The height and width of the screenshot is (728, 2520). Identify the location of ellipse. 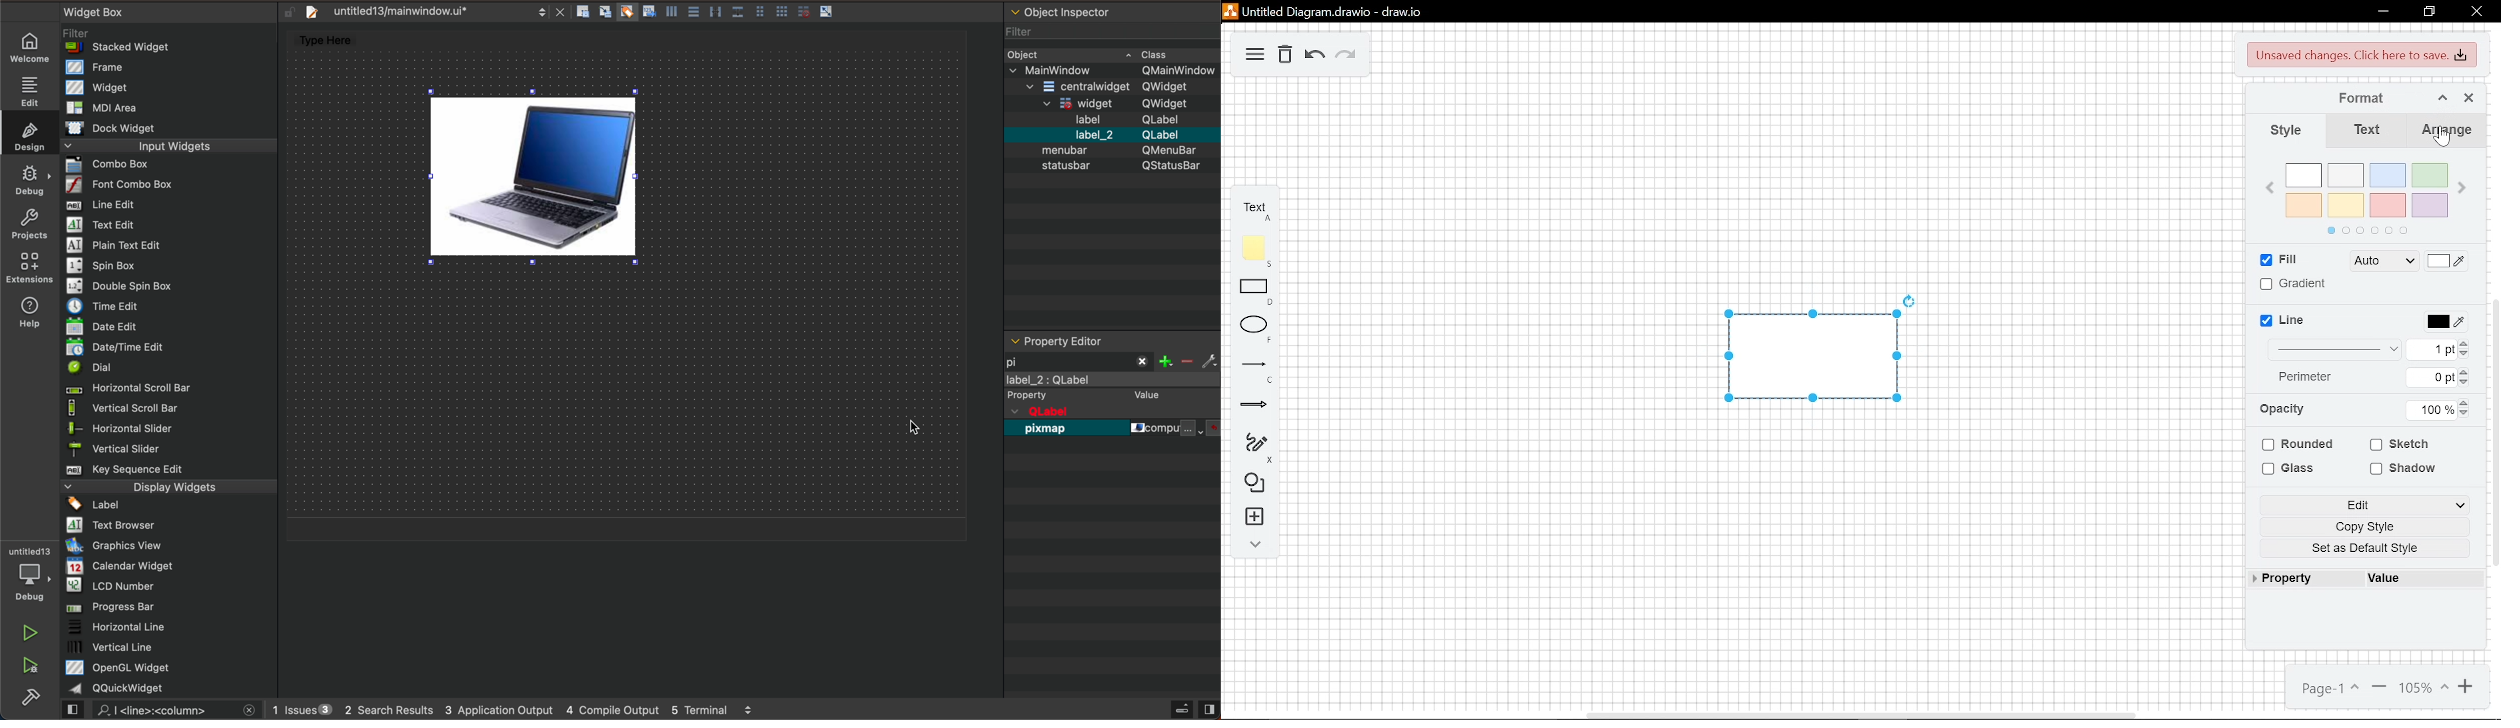
(1258, 330).